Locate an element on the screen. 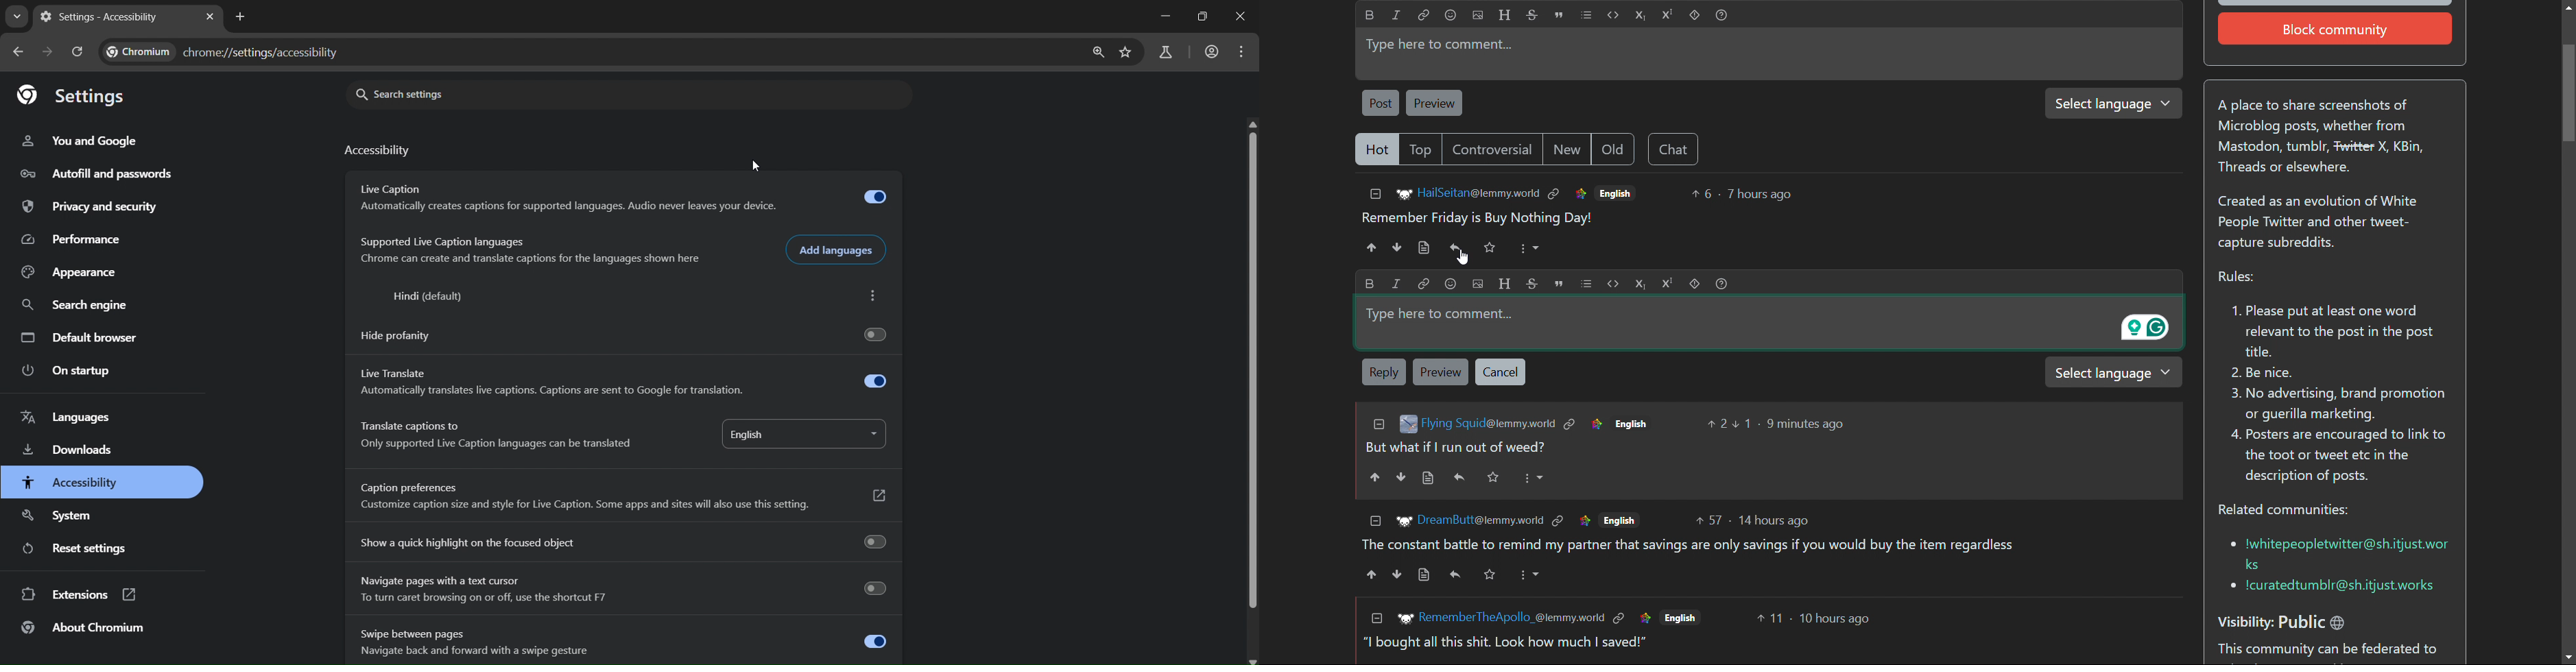 Image resolution: width=2576 pixels, height=672 pixels. time of posting is located at coordinates (1759, 194).